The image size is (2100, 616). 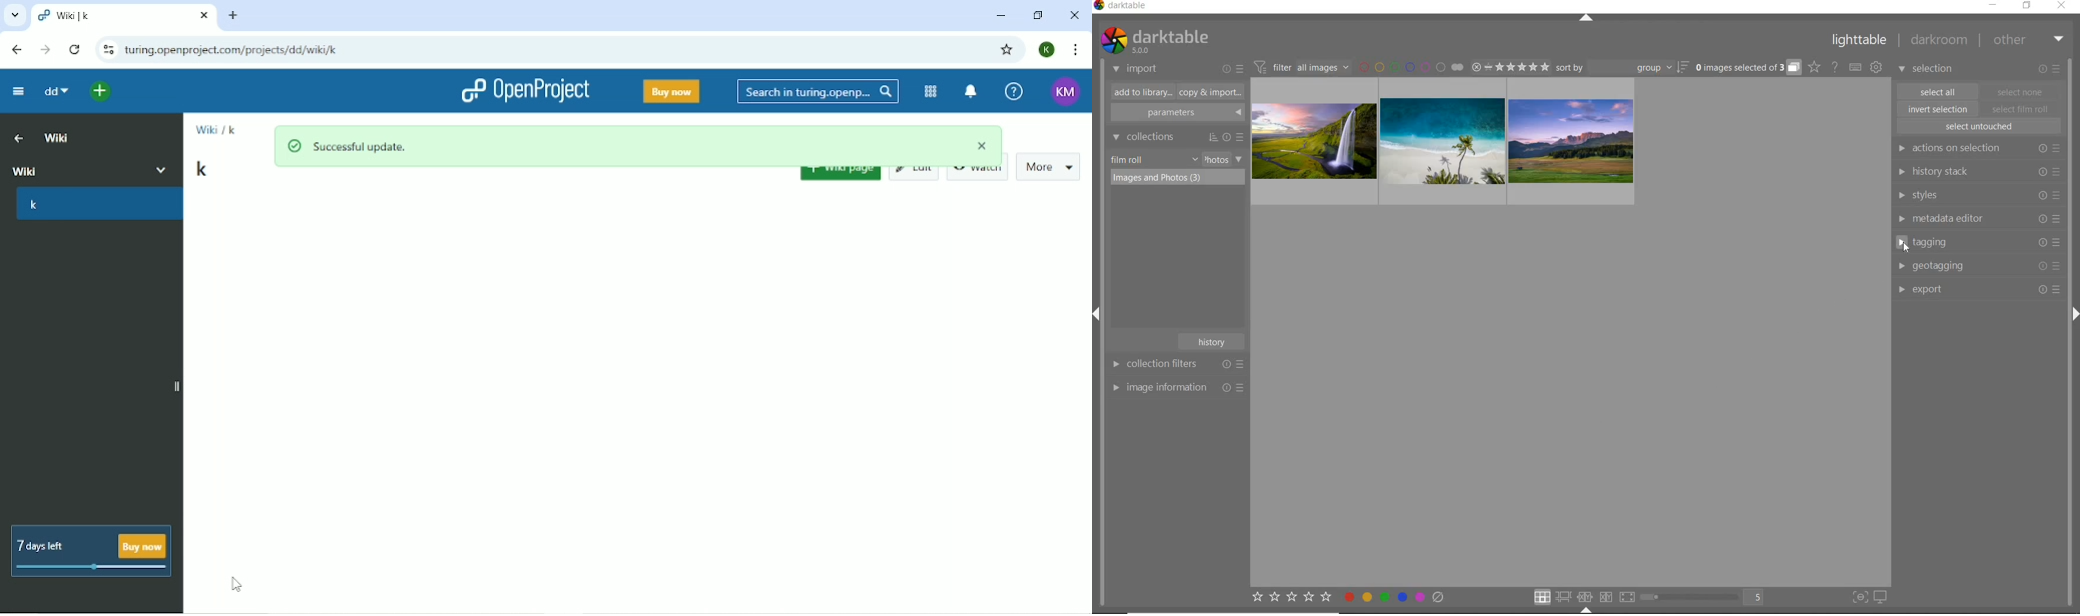 What do you see at coordinates (1048, 167) in the screenshot?
I see `More` at bounding box center [1048, 167].